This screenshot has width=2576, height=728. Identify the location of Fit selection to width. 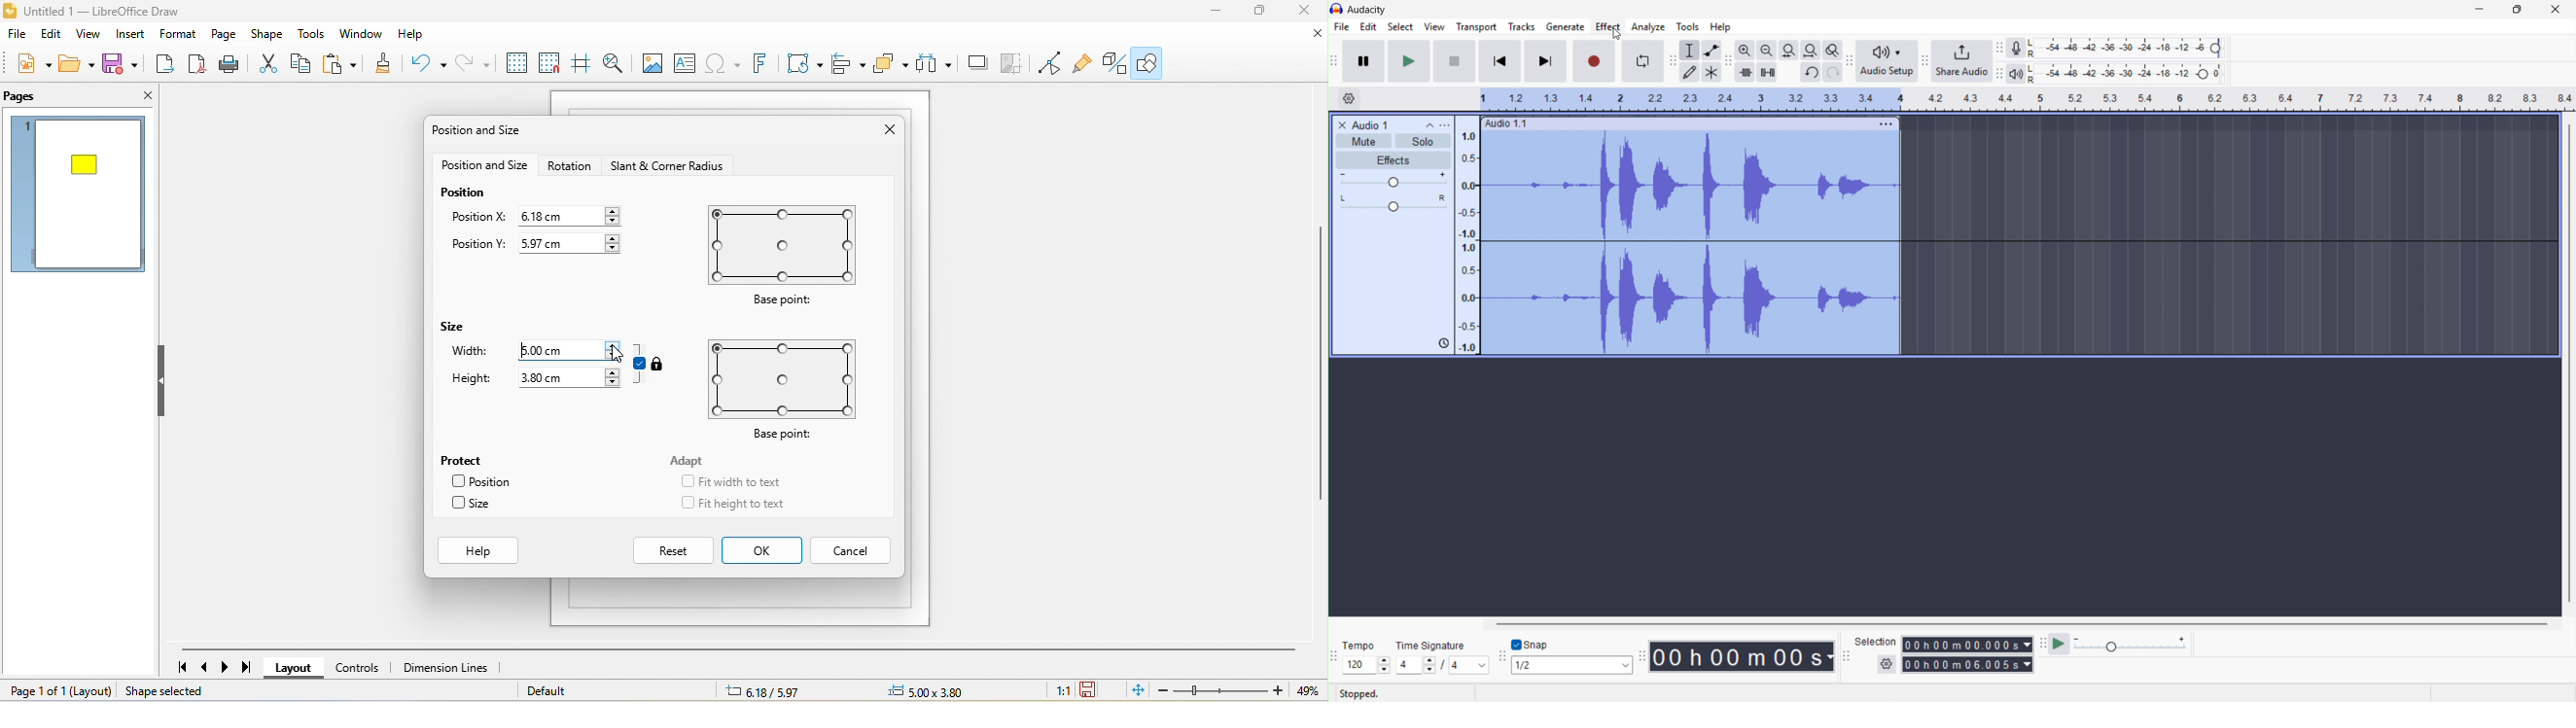
(1789, 50).